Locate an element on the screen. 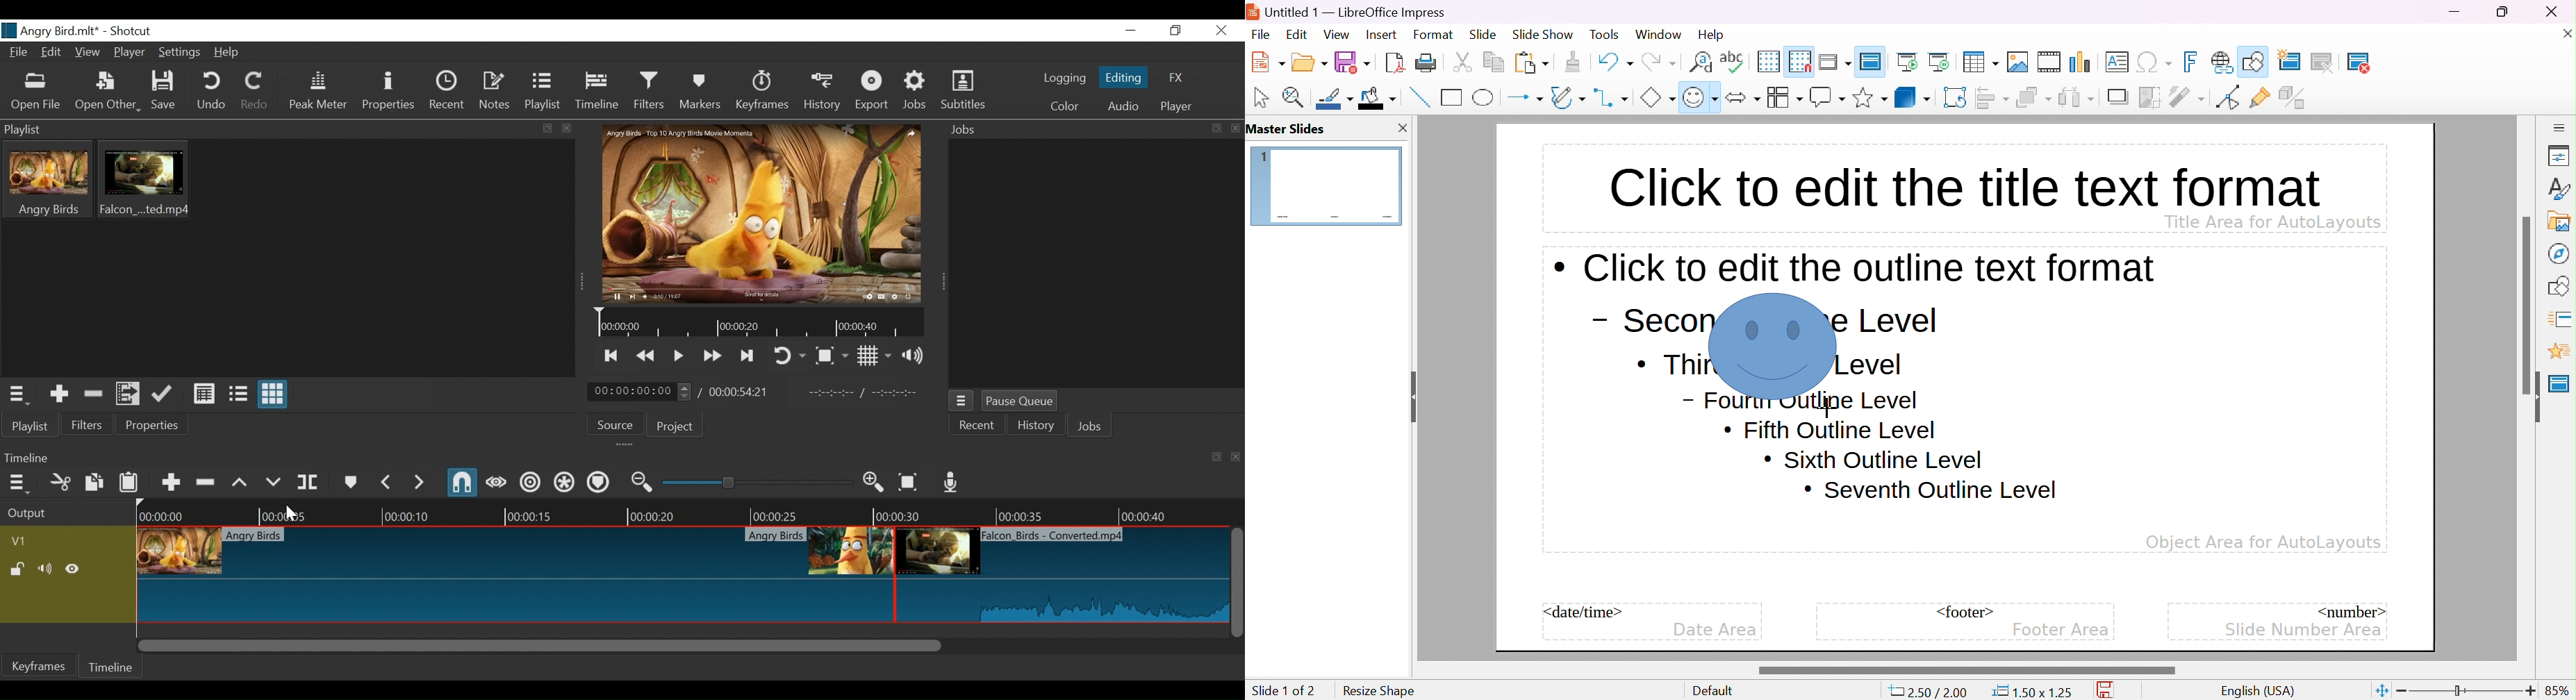 This screenshot has width=2576, height=700. Jobs is located at coordinates (916, 92).